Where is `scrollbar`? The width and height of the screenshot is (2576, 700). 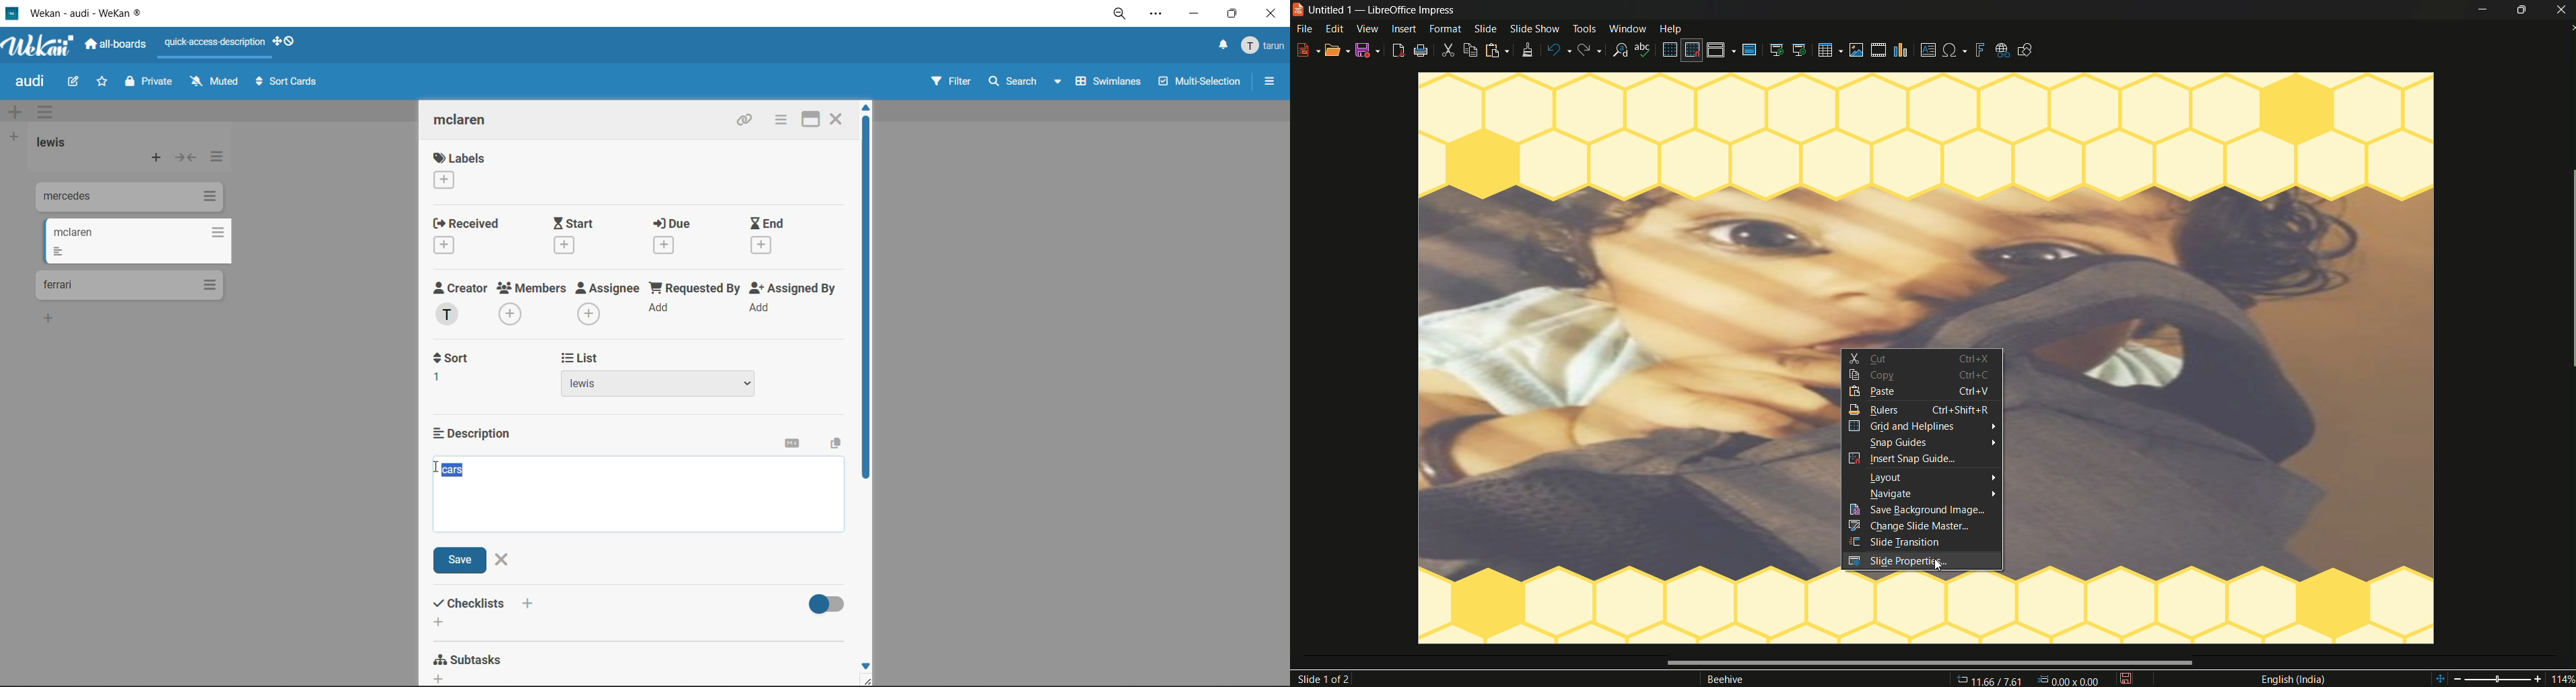
scrollbar is located at coordinates (1927, 663).